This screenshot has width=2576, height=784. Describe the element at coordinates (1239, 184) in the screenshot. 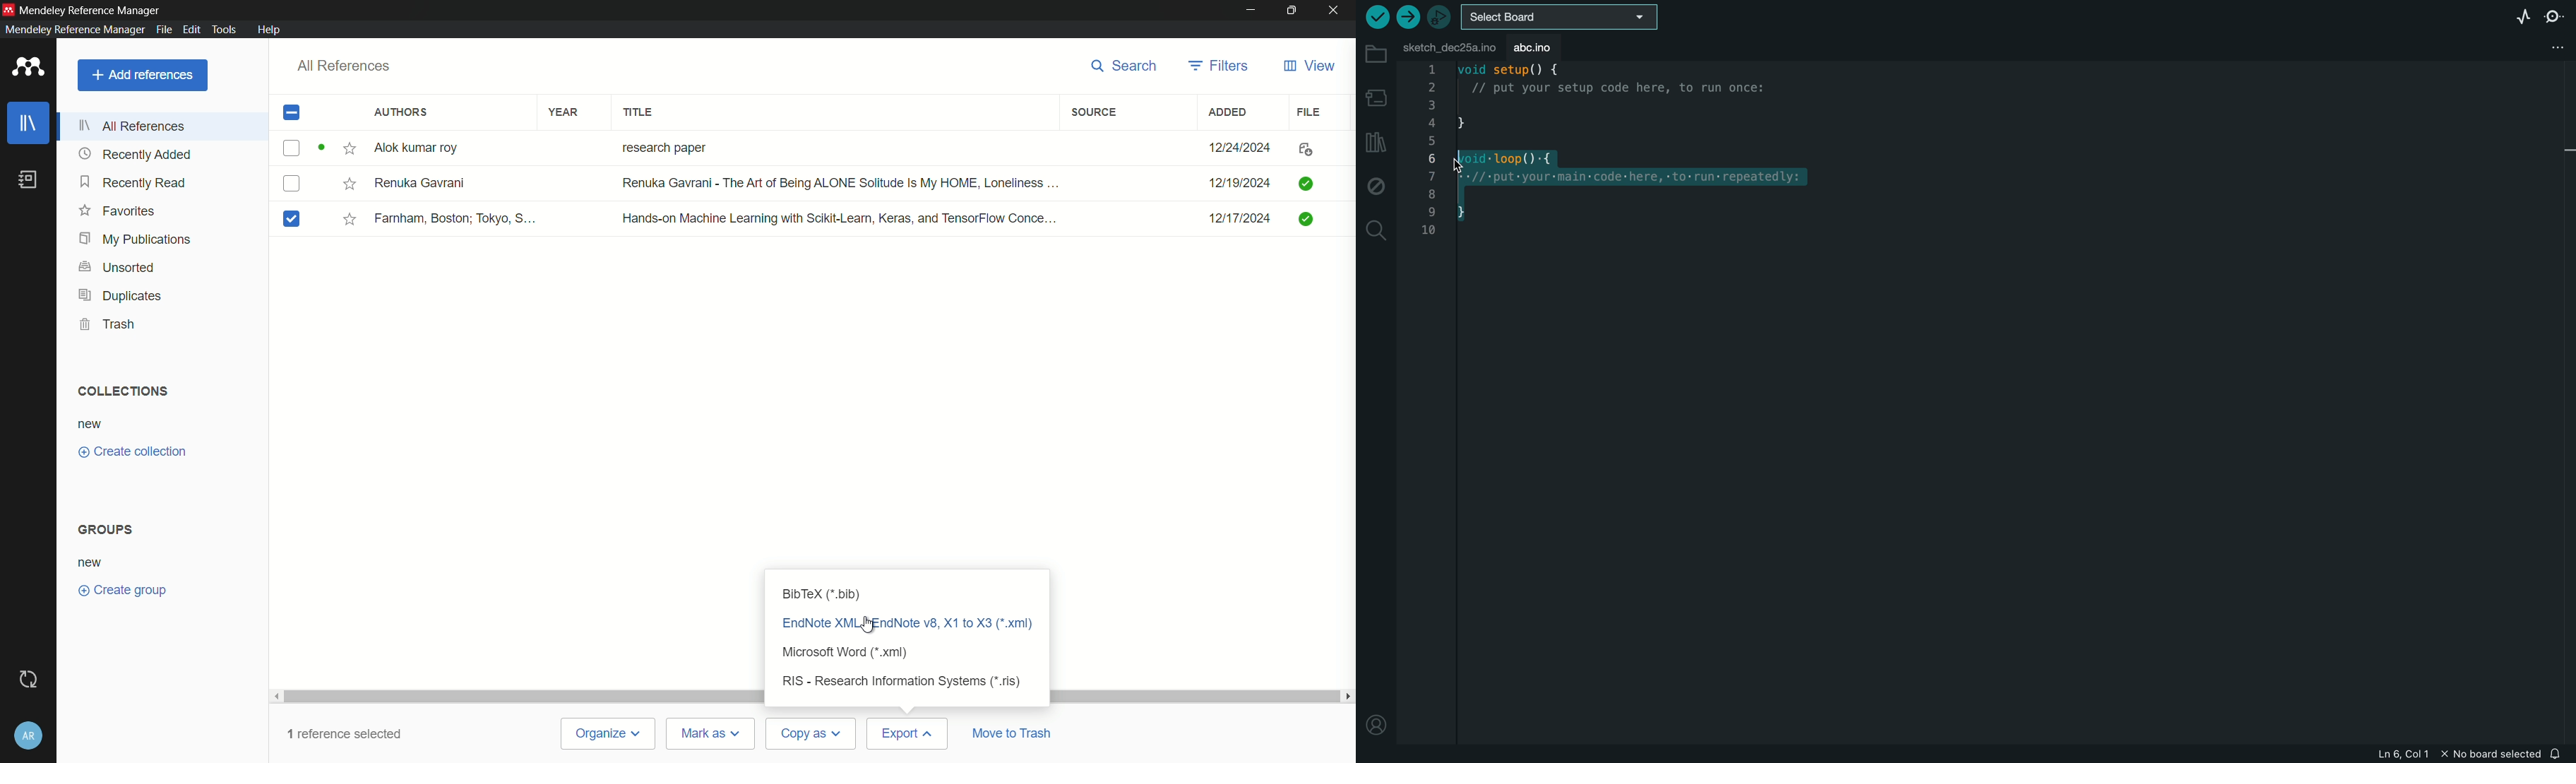

I see `12/19/2024` at that location.